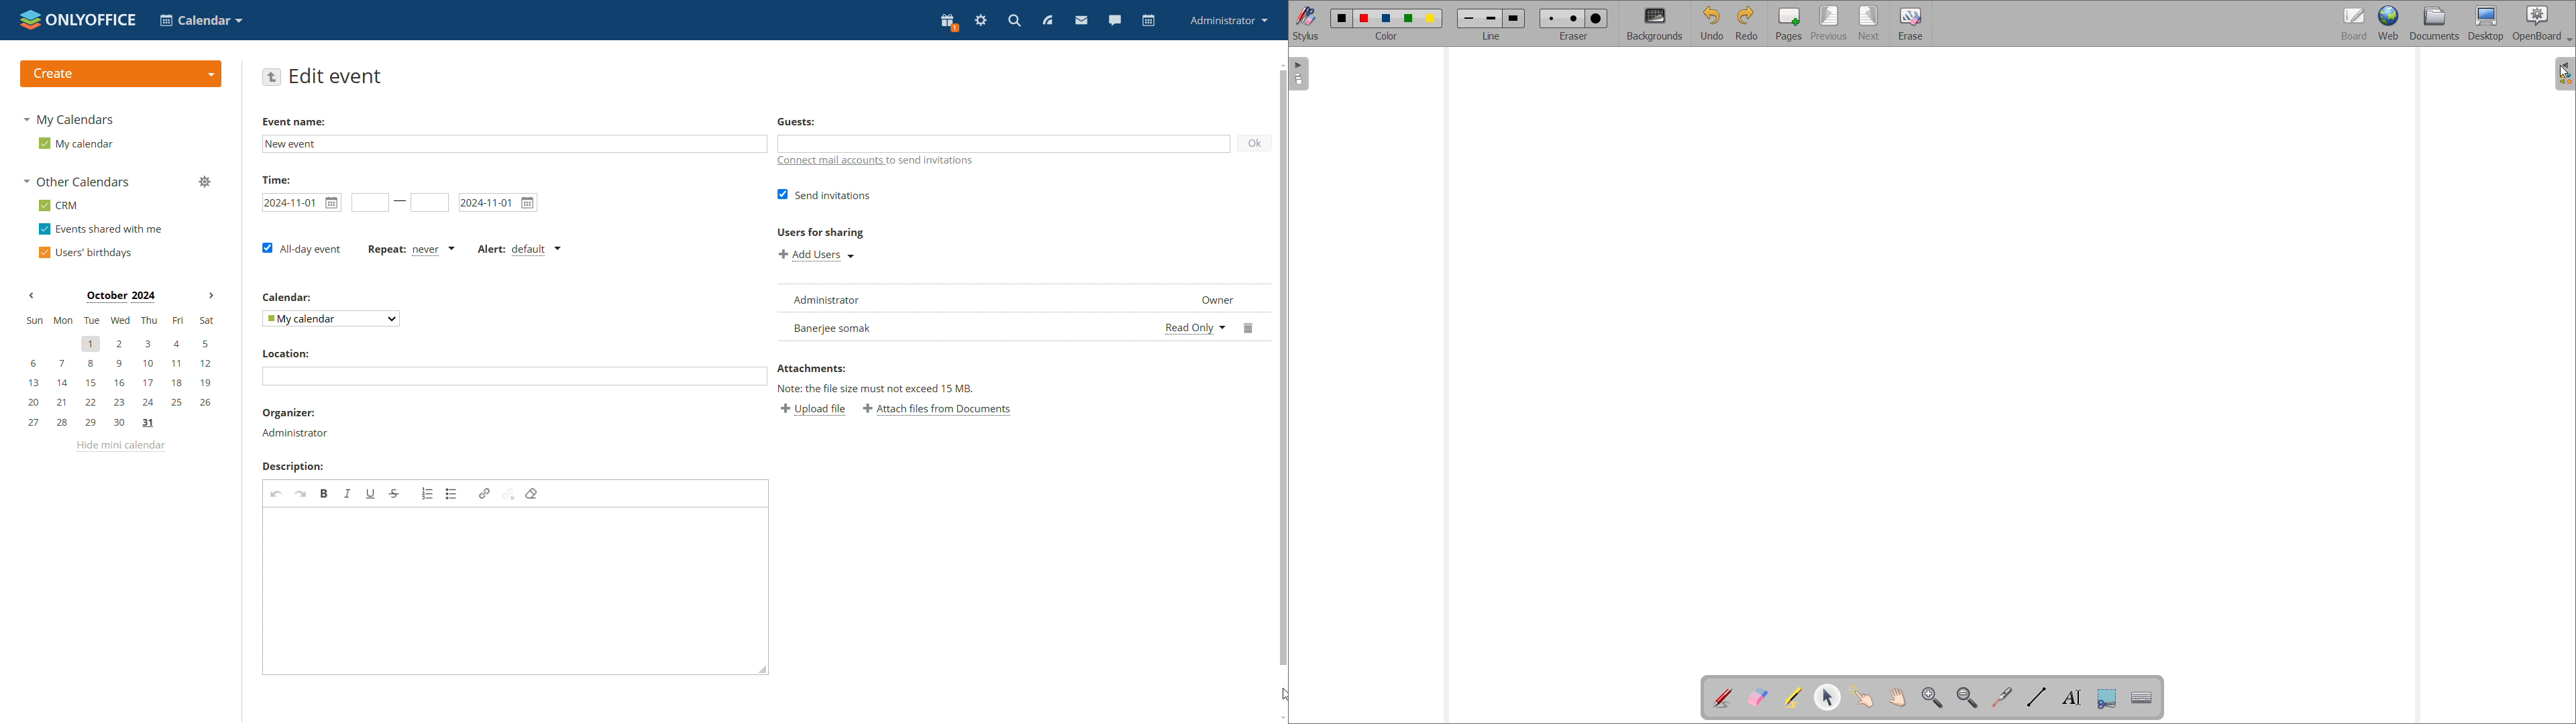  What do you see at coordinates (207, 183) in the screenshot?
I see `manage` at bounding box center [207, 183].